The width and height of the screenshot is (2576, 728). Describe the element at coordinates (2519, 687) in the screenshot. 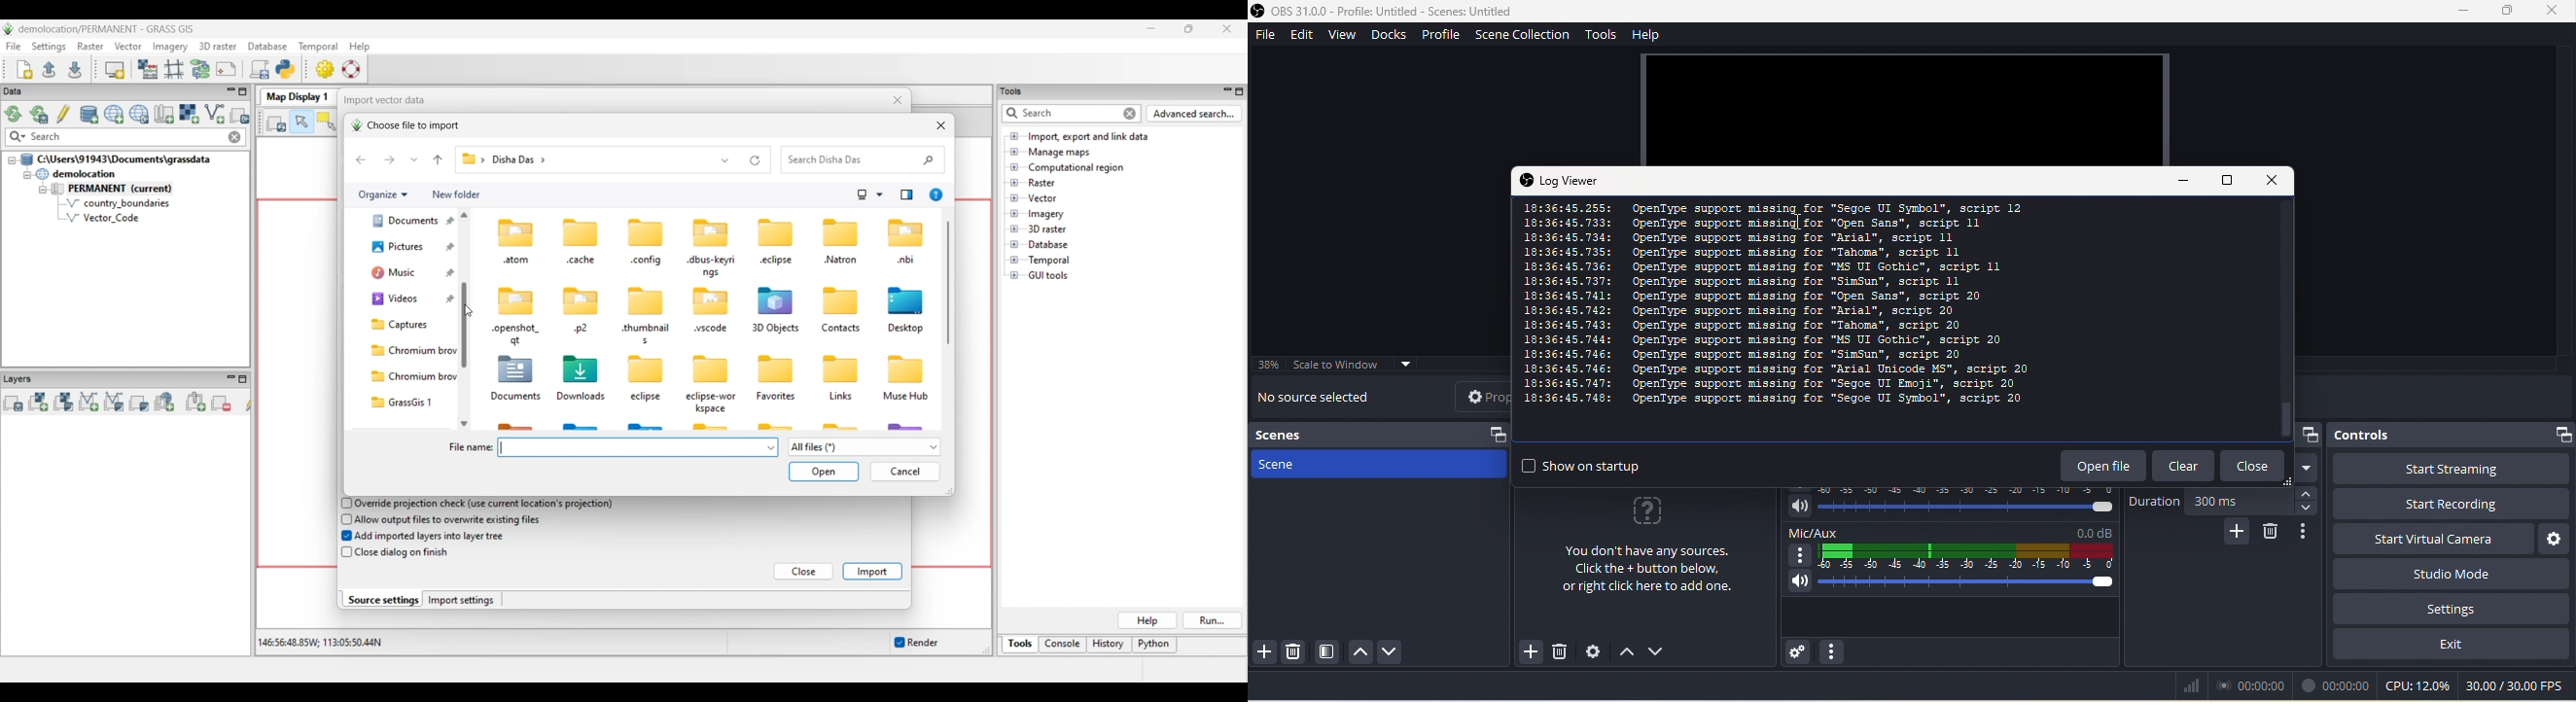

I see `30.00/30.00 fps` at that location.